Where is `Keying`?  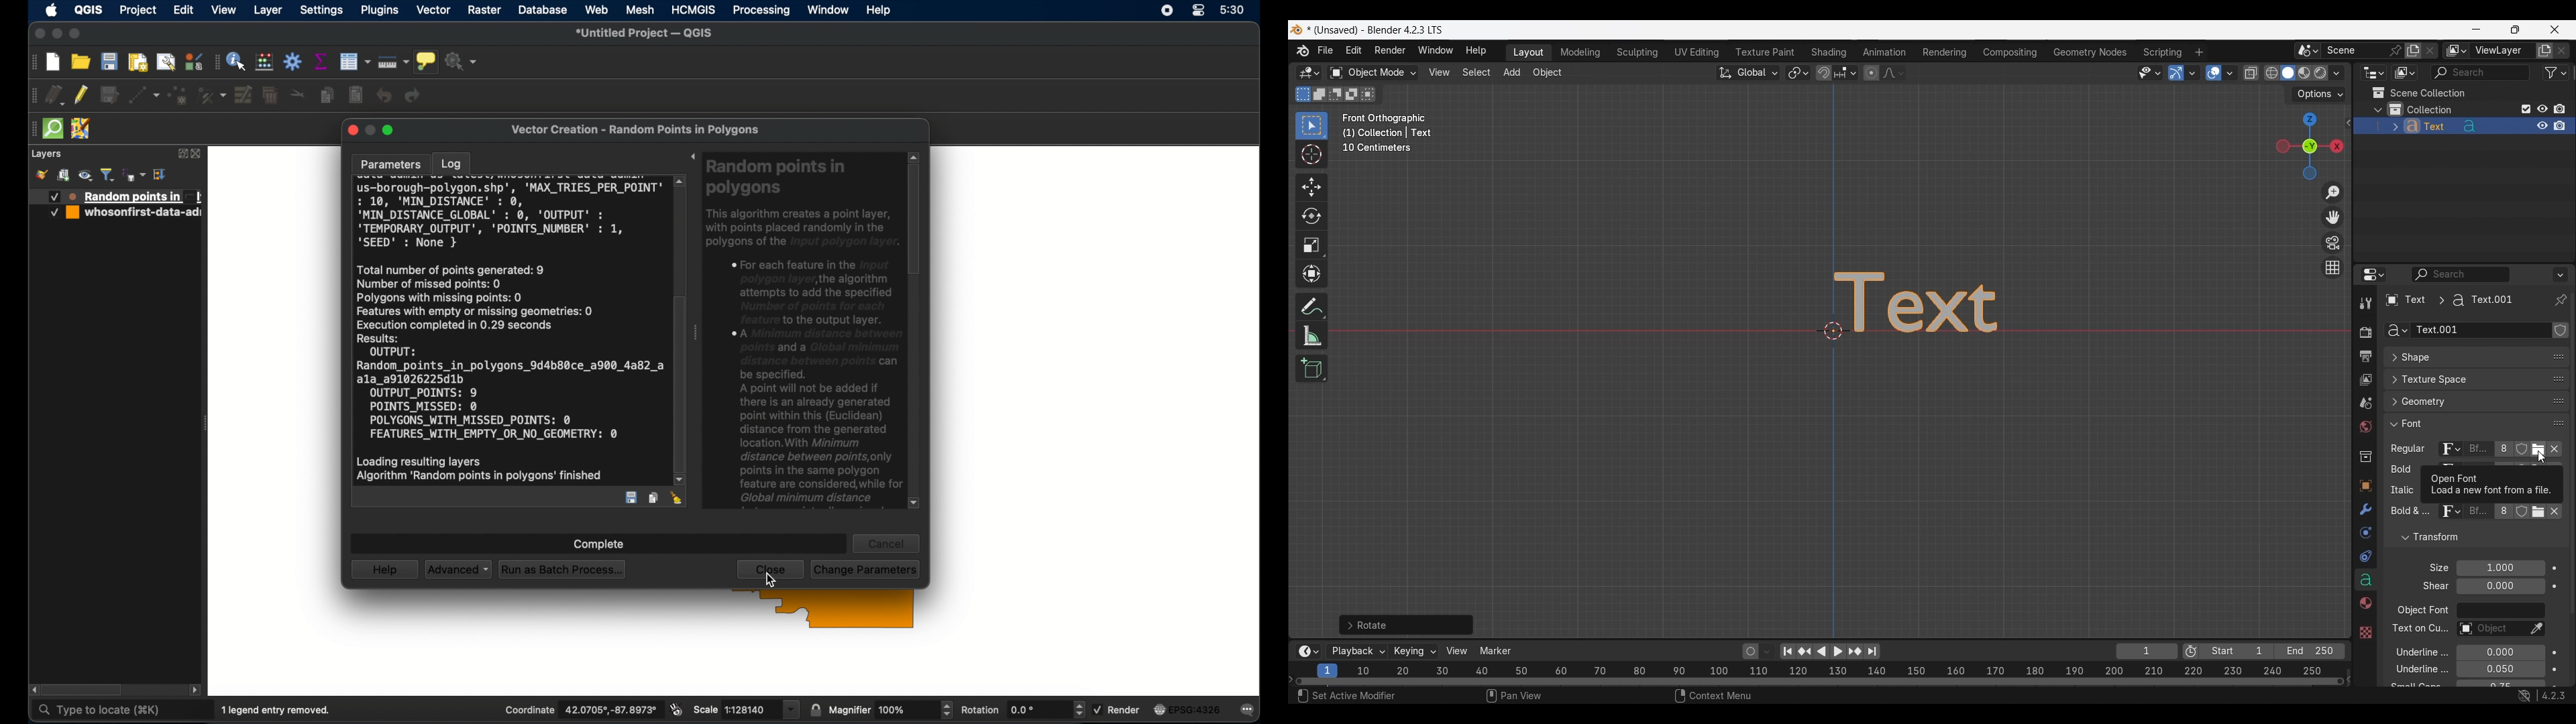
Keying is located at coordinates (1413, 650).